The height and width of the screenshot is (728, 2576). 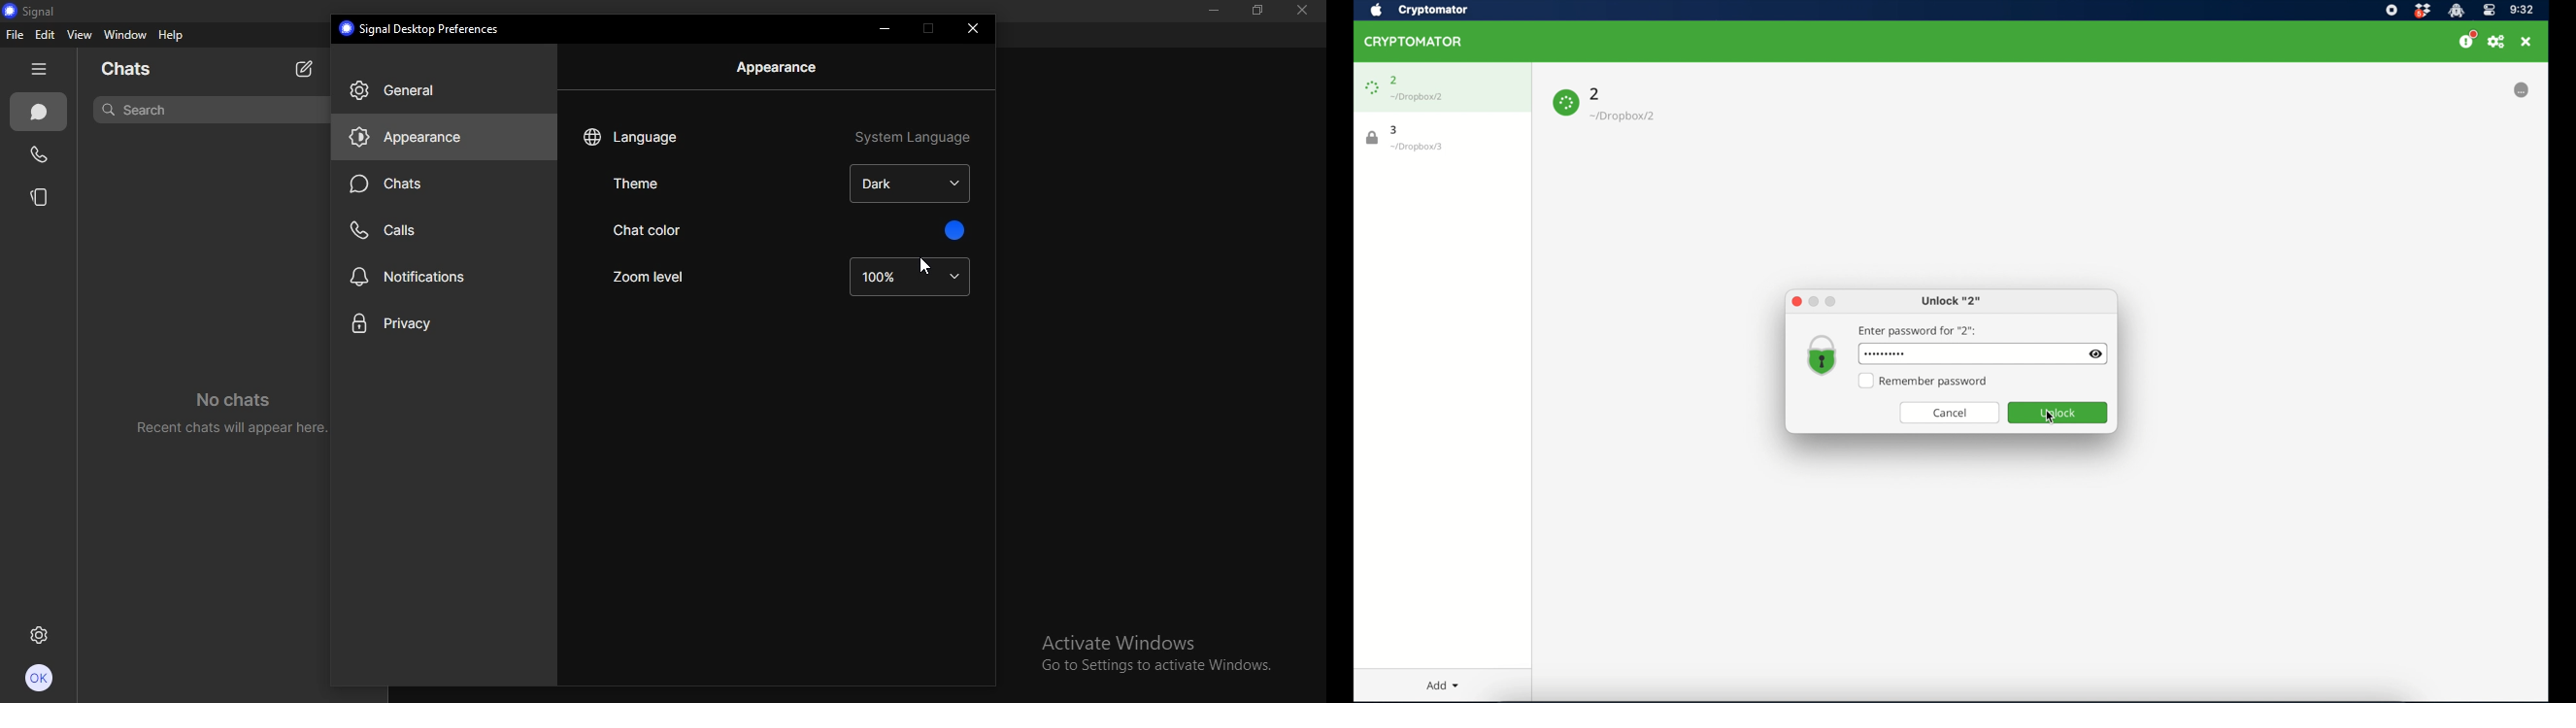 What do you see at coordinates (45, 35) in the screenshot?
I see `edit` at bounding box center [45, 35].